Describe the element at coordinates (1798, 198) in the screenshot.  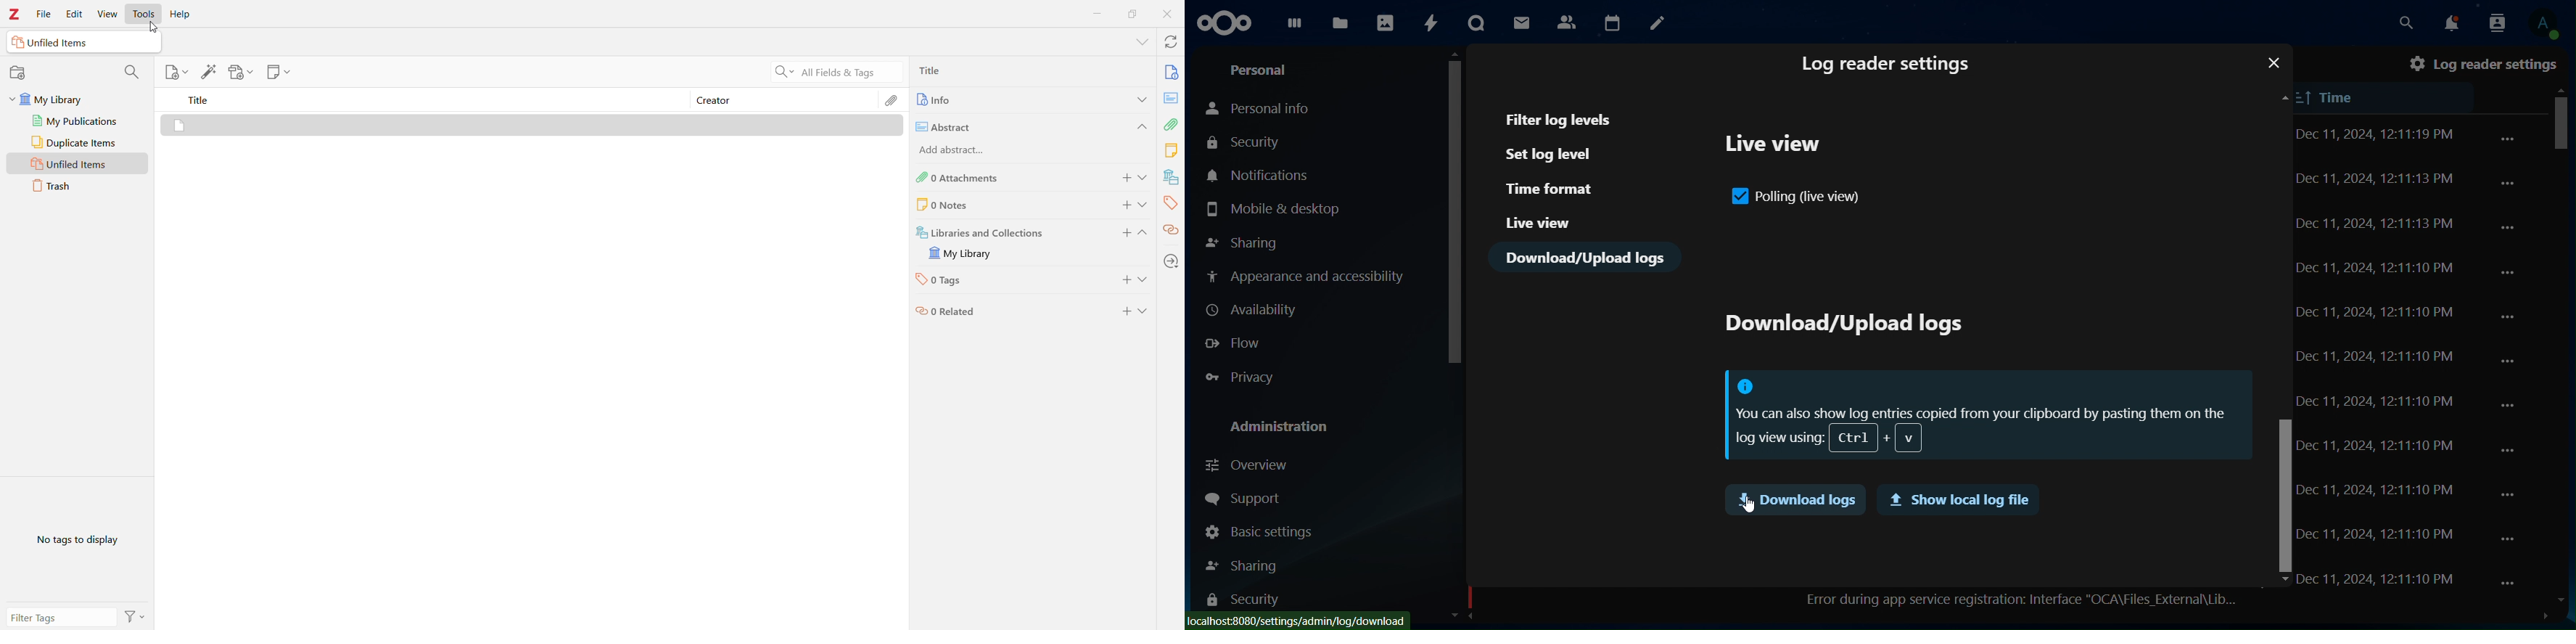
I see `polling` at that location.